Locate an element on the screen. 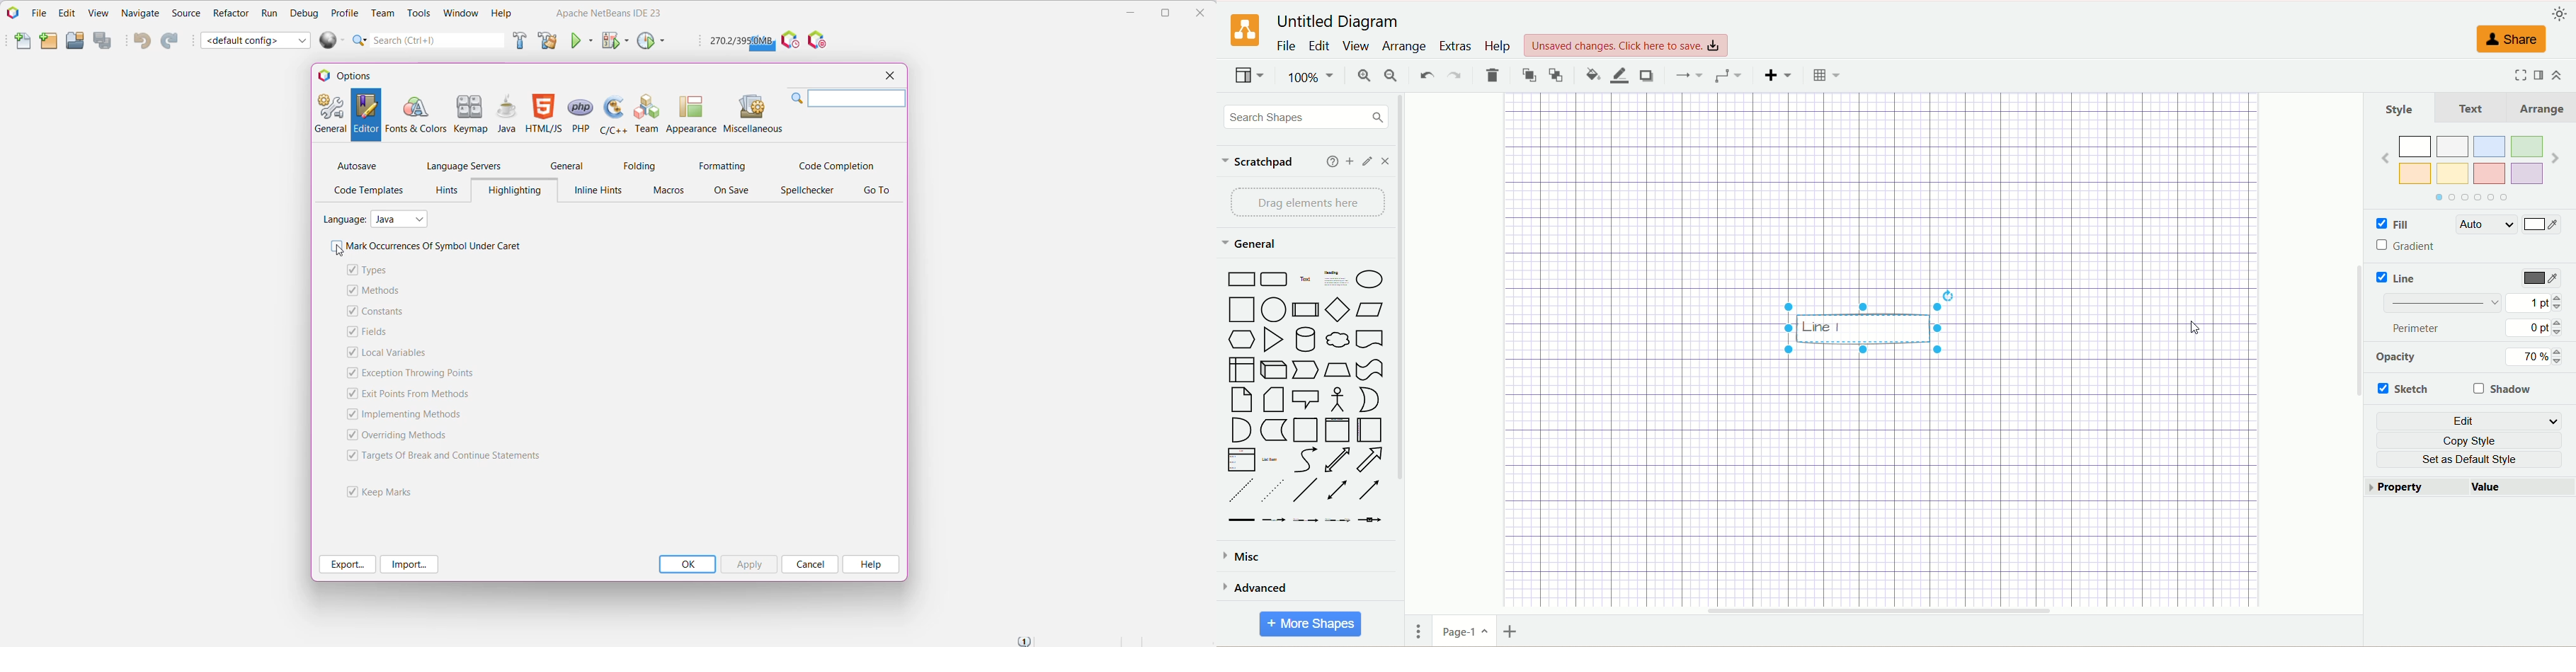  Link is located at coordinates (1241, 521).